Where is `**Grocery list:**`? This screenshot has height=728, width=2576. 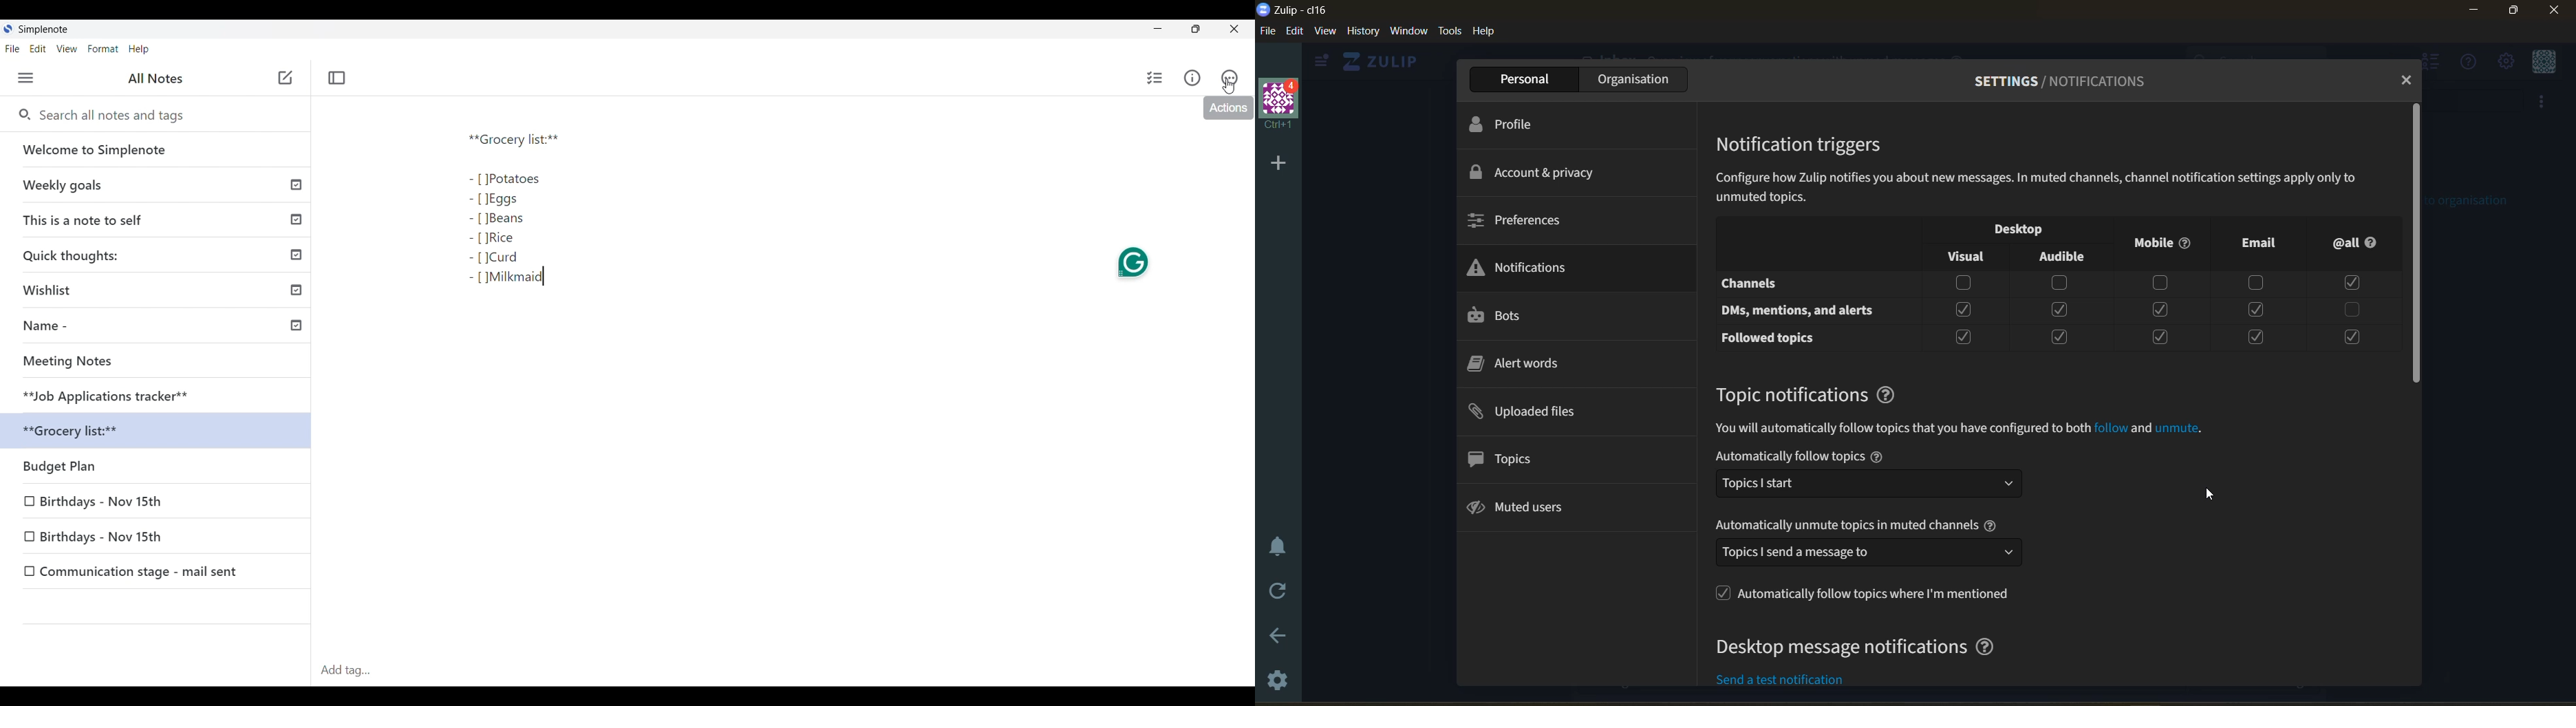 **Grocery list:** is located at coordinates (161, 433).